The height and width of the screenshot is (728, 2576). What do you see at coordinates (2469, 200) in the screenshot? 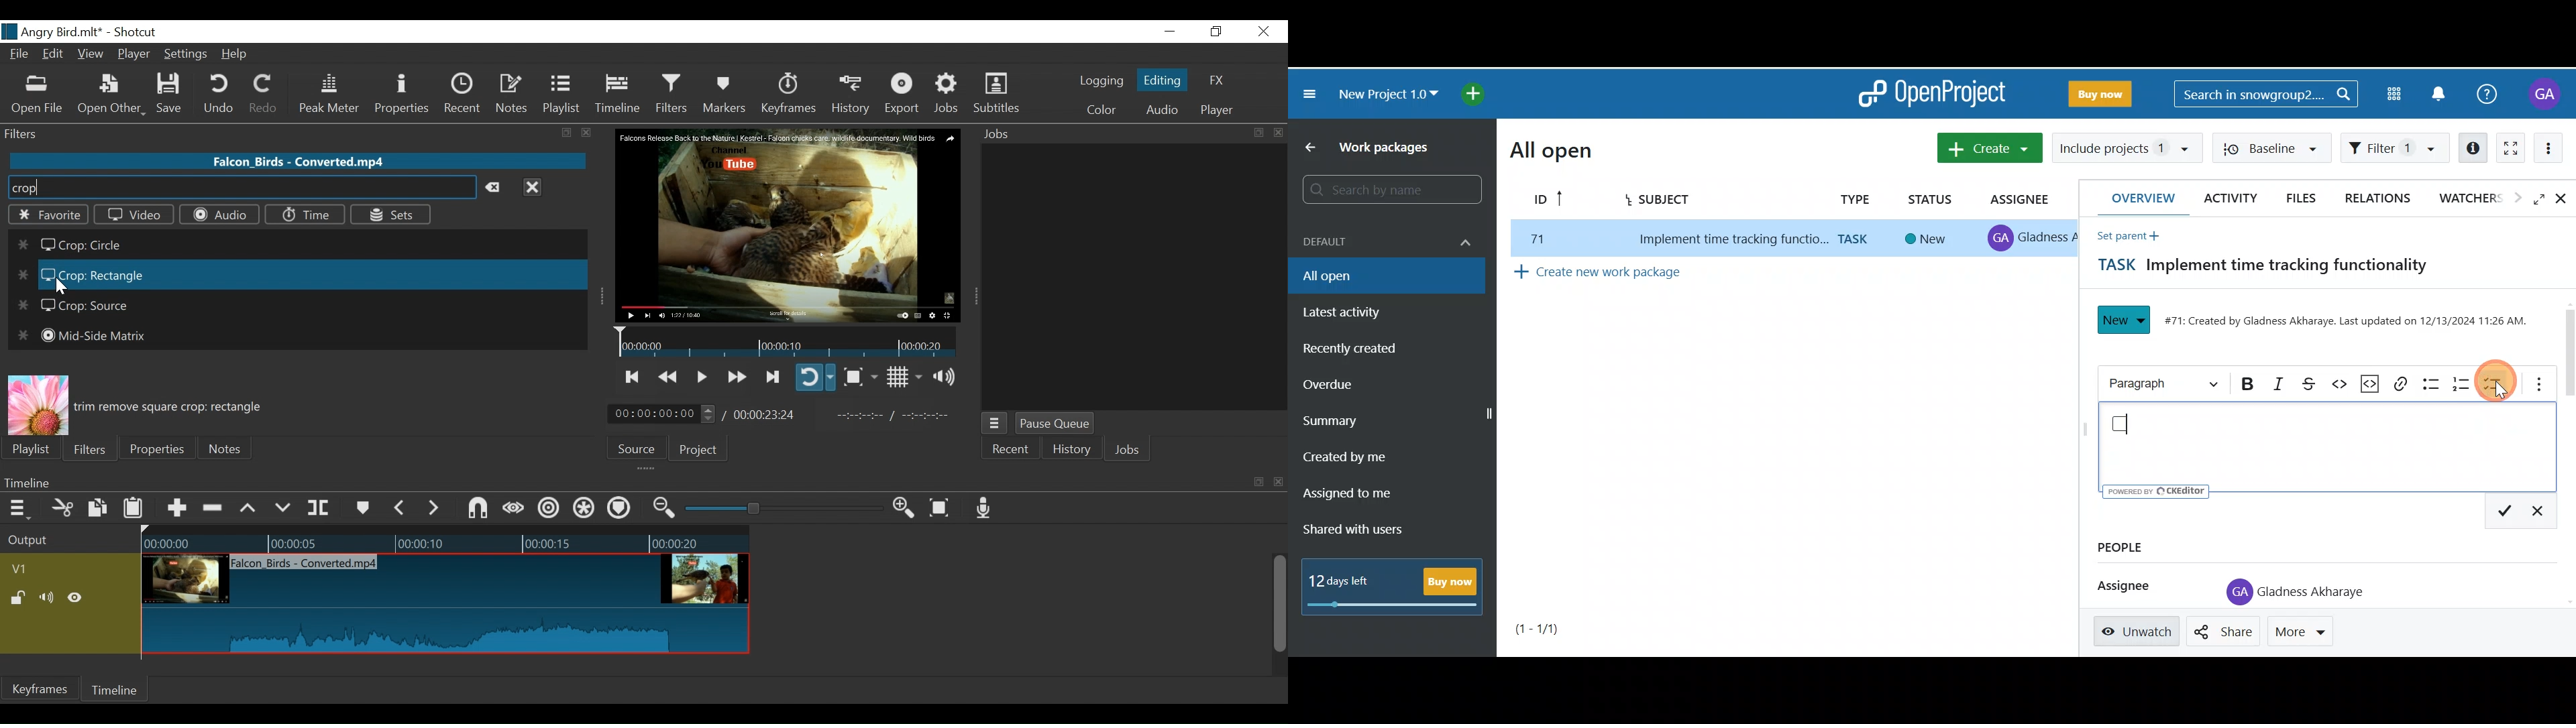
I see `Watchers` at bounding box center [2469, 200].